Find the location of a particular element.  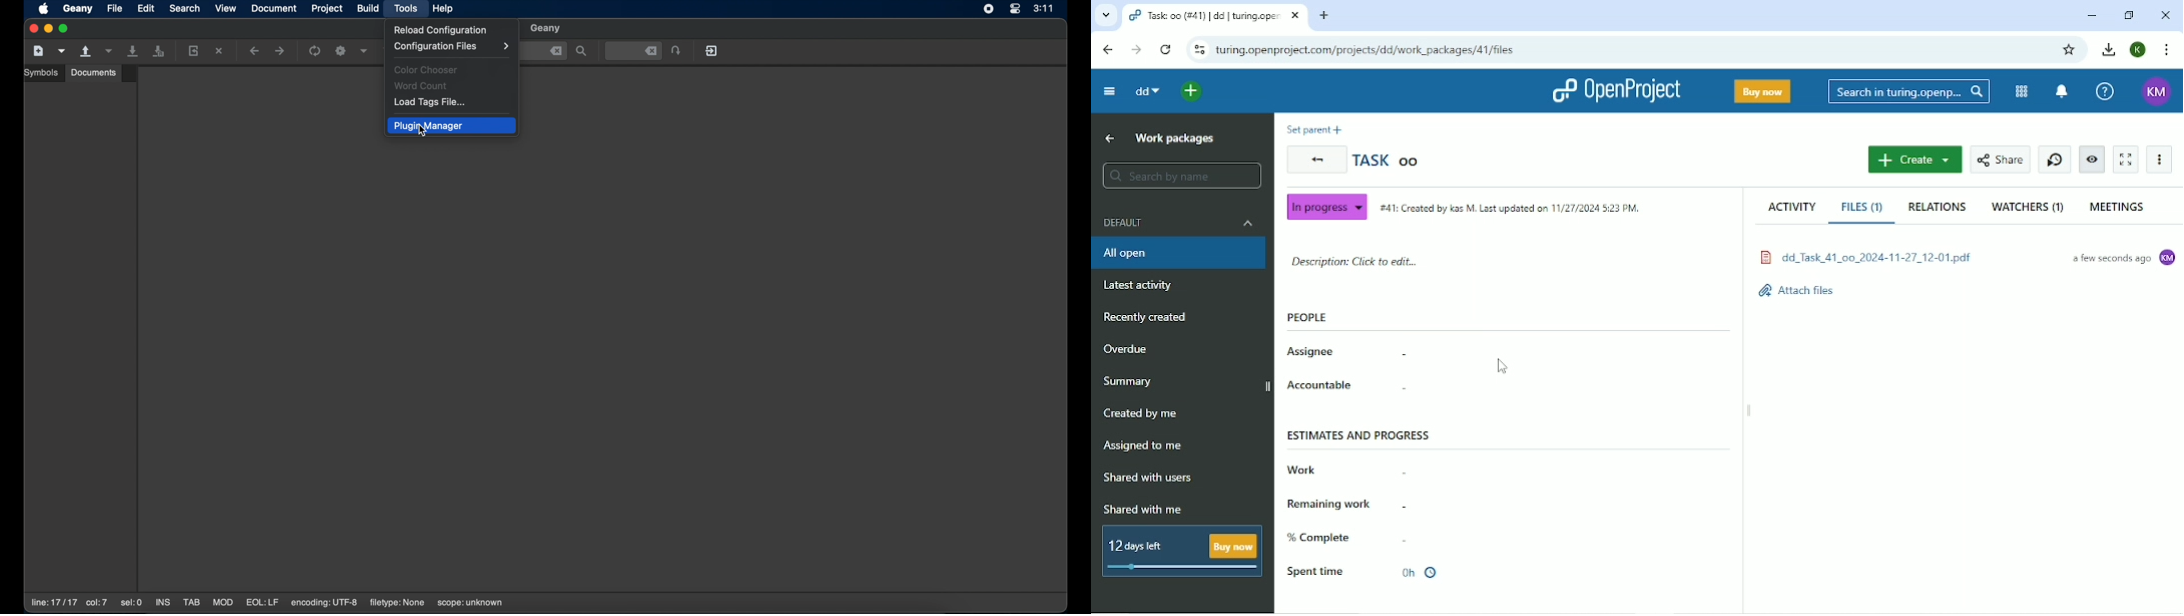

Set new timer is located at coordinates (2053, 158).